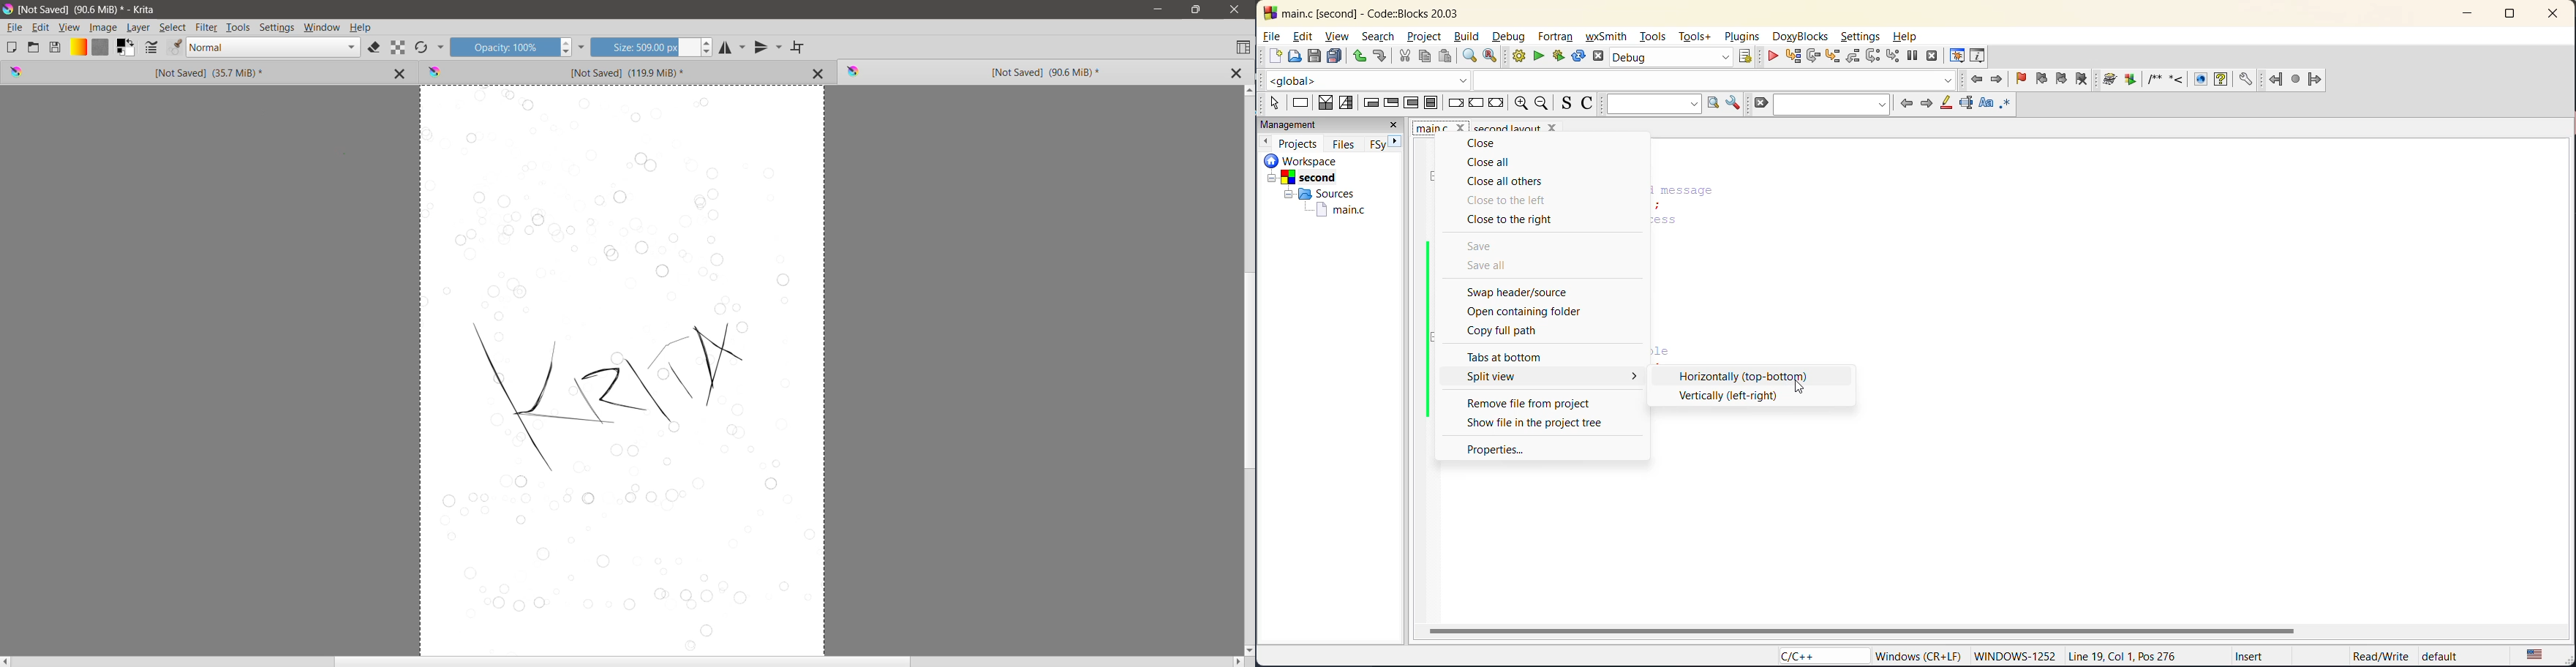  Describe the element at coordinates (1475, 102) in the screenshot. I see `continue instruction` at that location.